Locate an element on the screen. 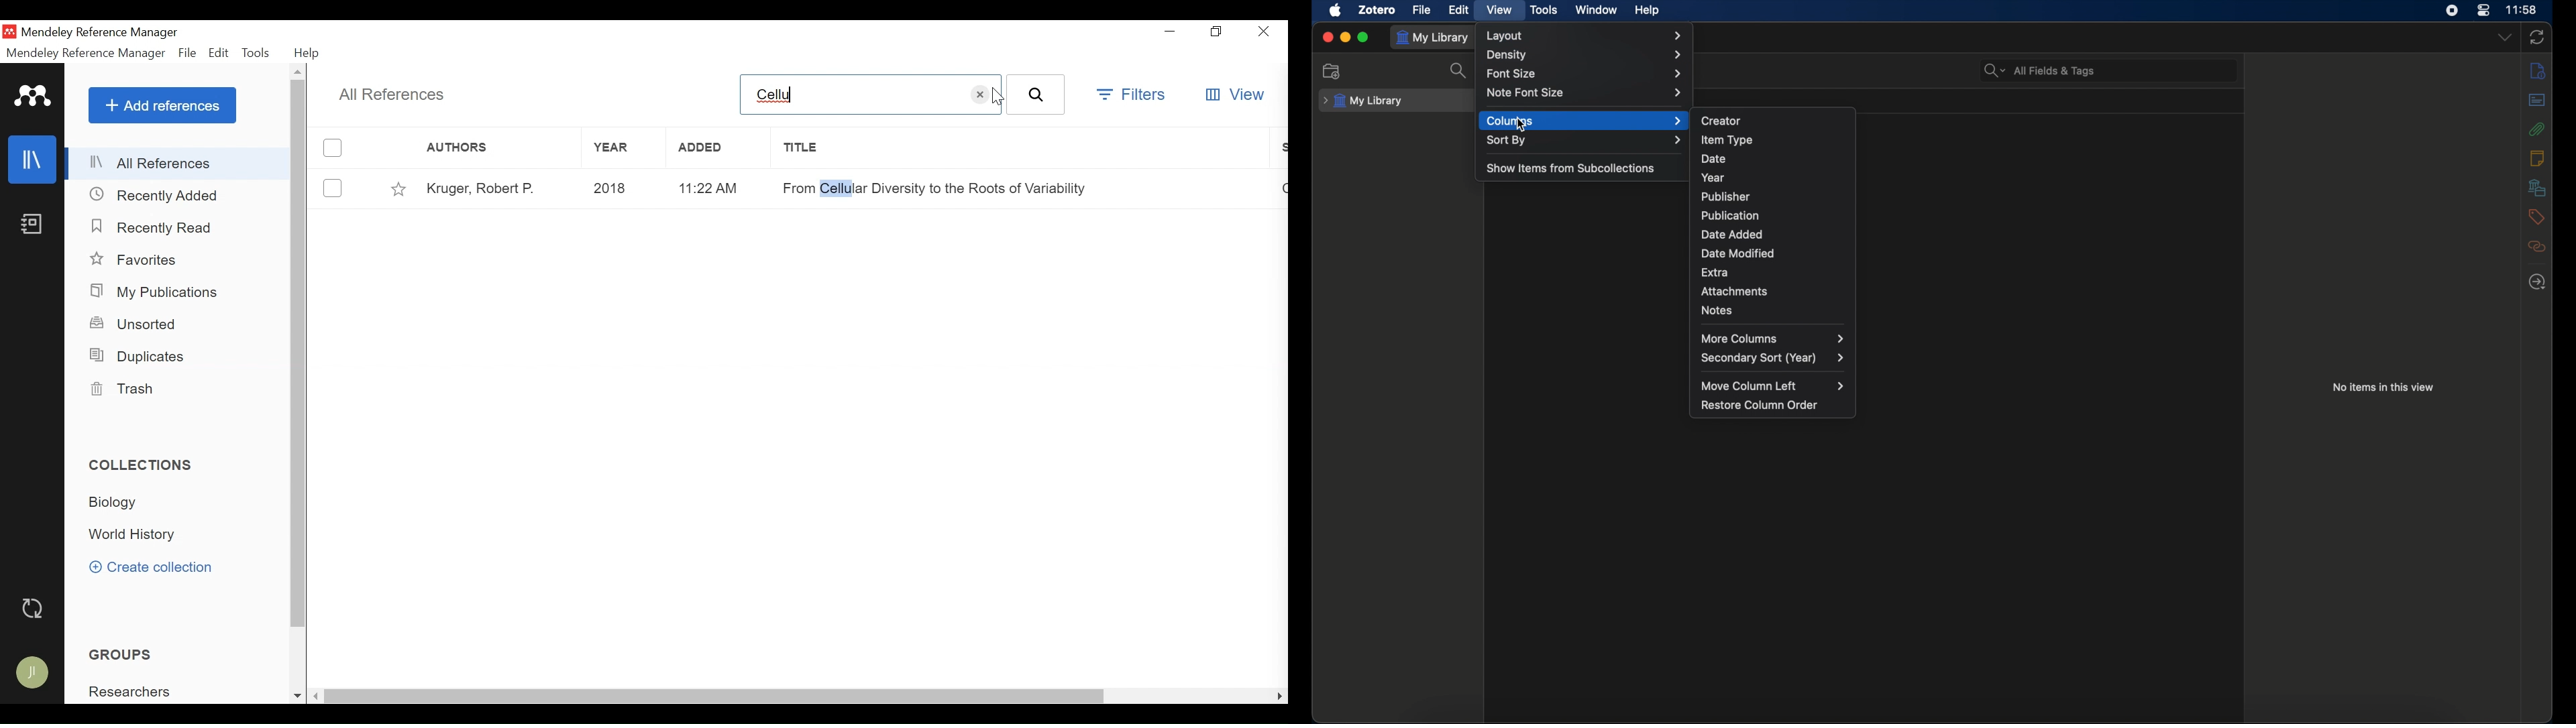  Collection is located at coordinates (143, 465).